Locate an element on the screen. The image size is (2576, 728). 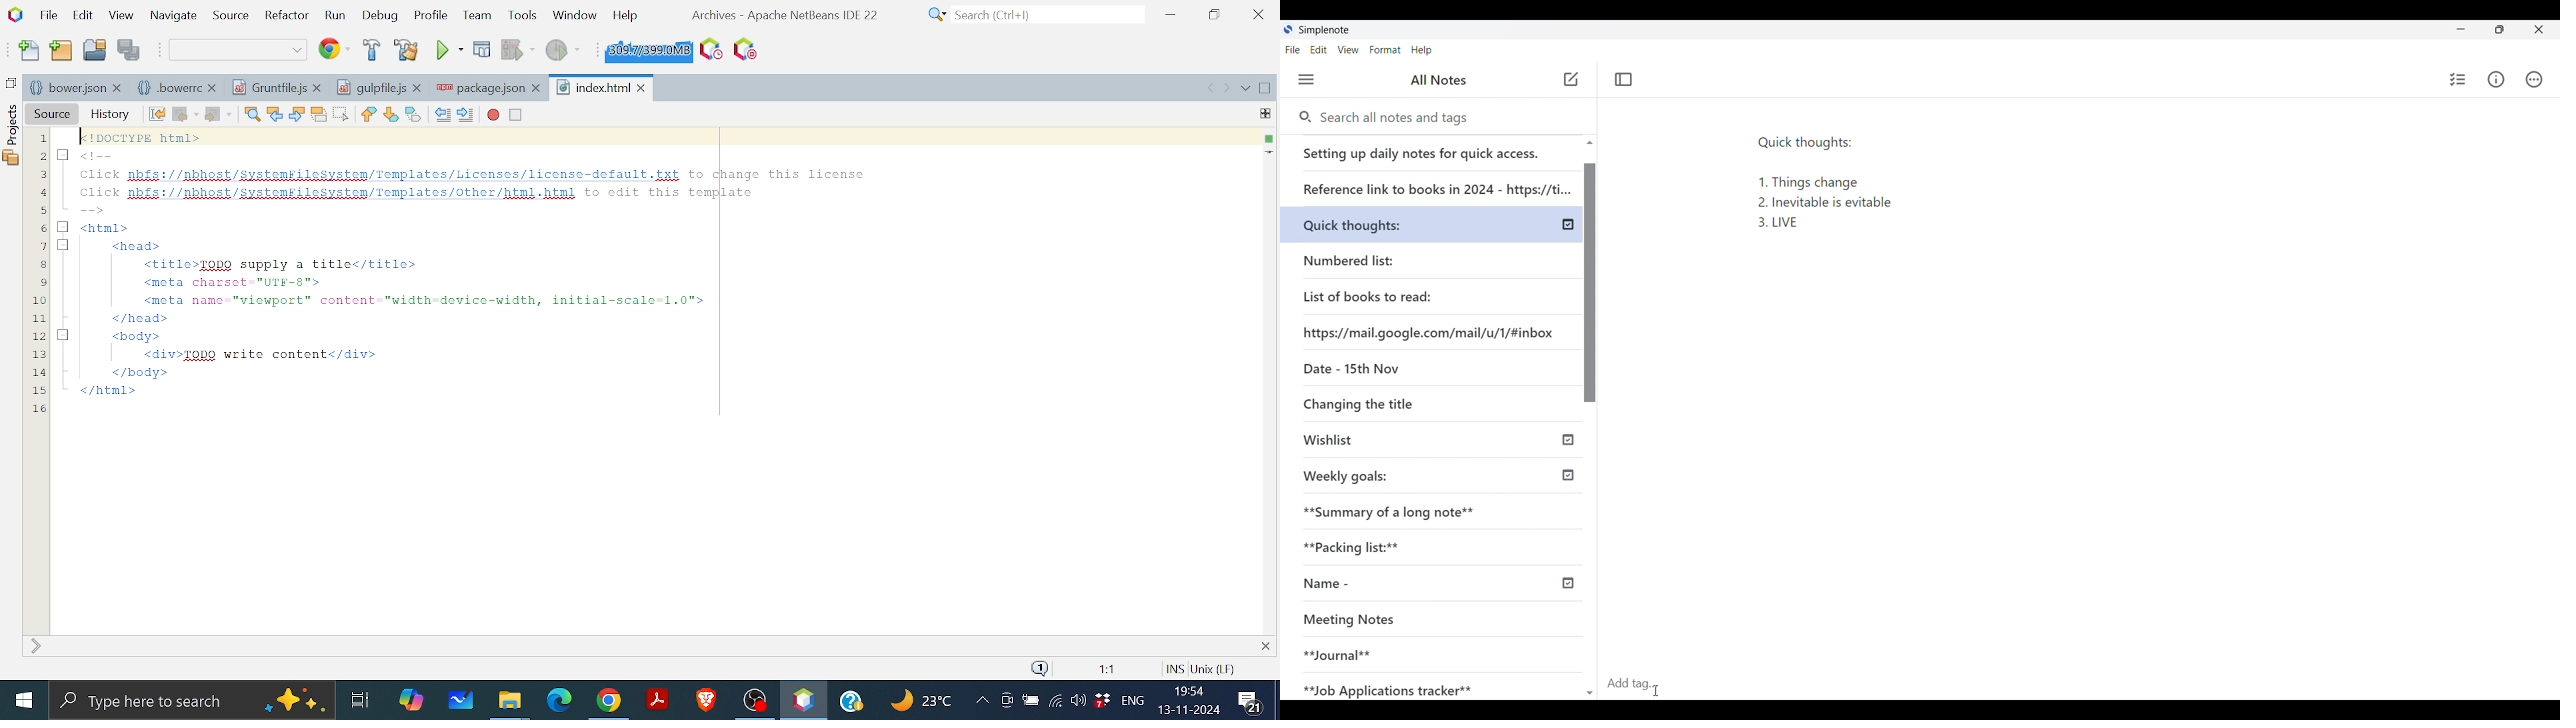
</html> is located at coordinates (111, 392).